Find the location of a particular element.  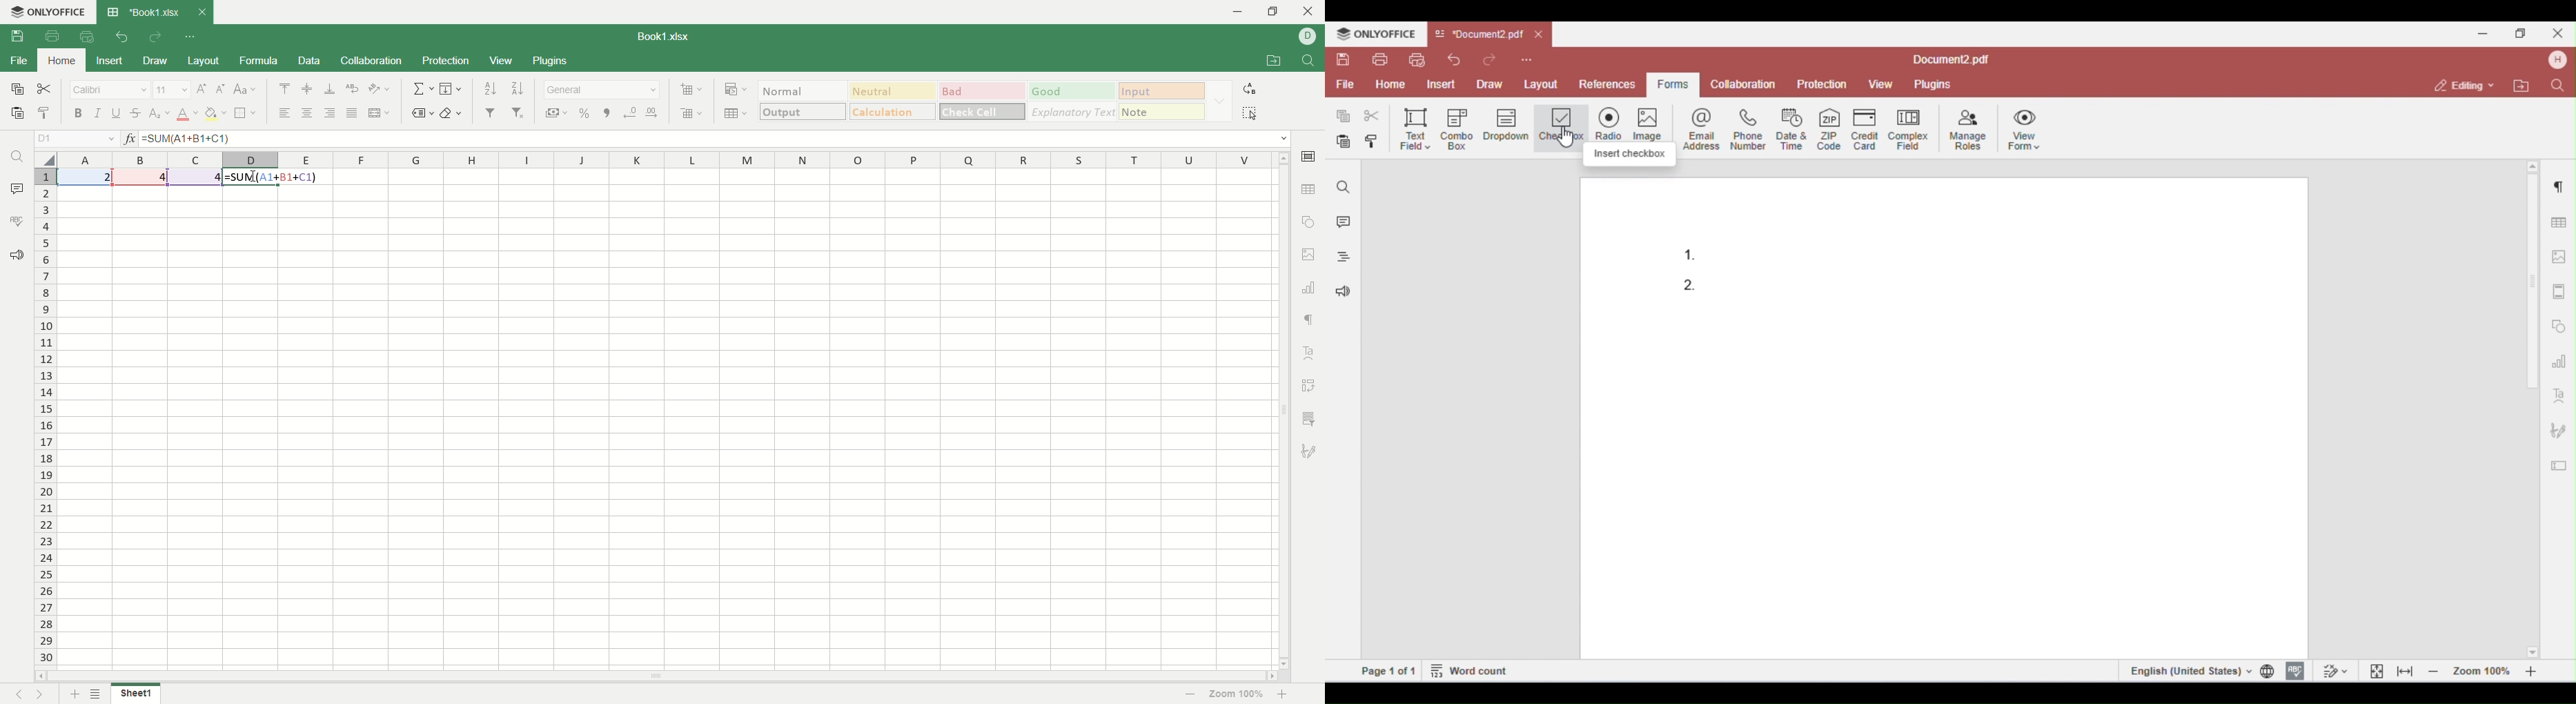

case is located at coordinates (246, 88).